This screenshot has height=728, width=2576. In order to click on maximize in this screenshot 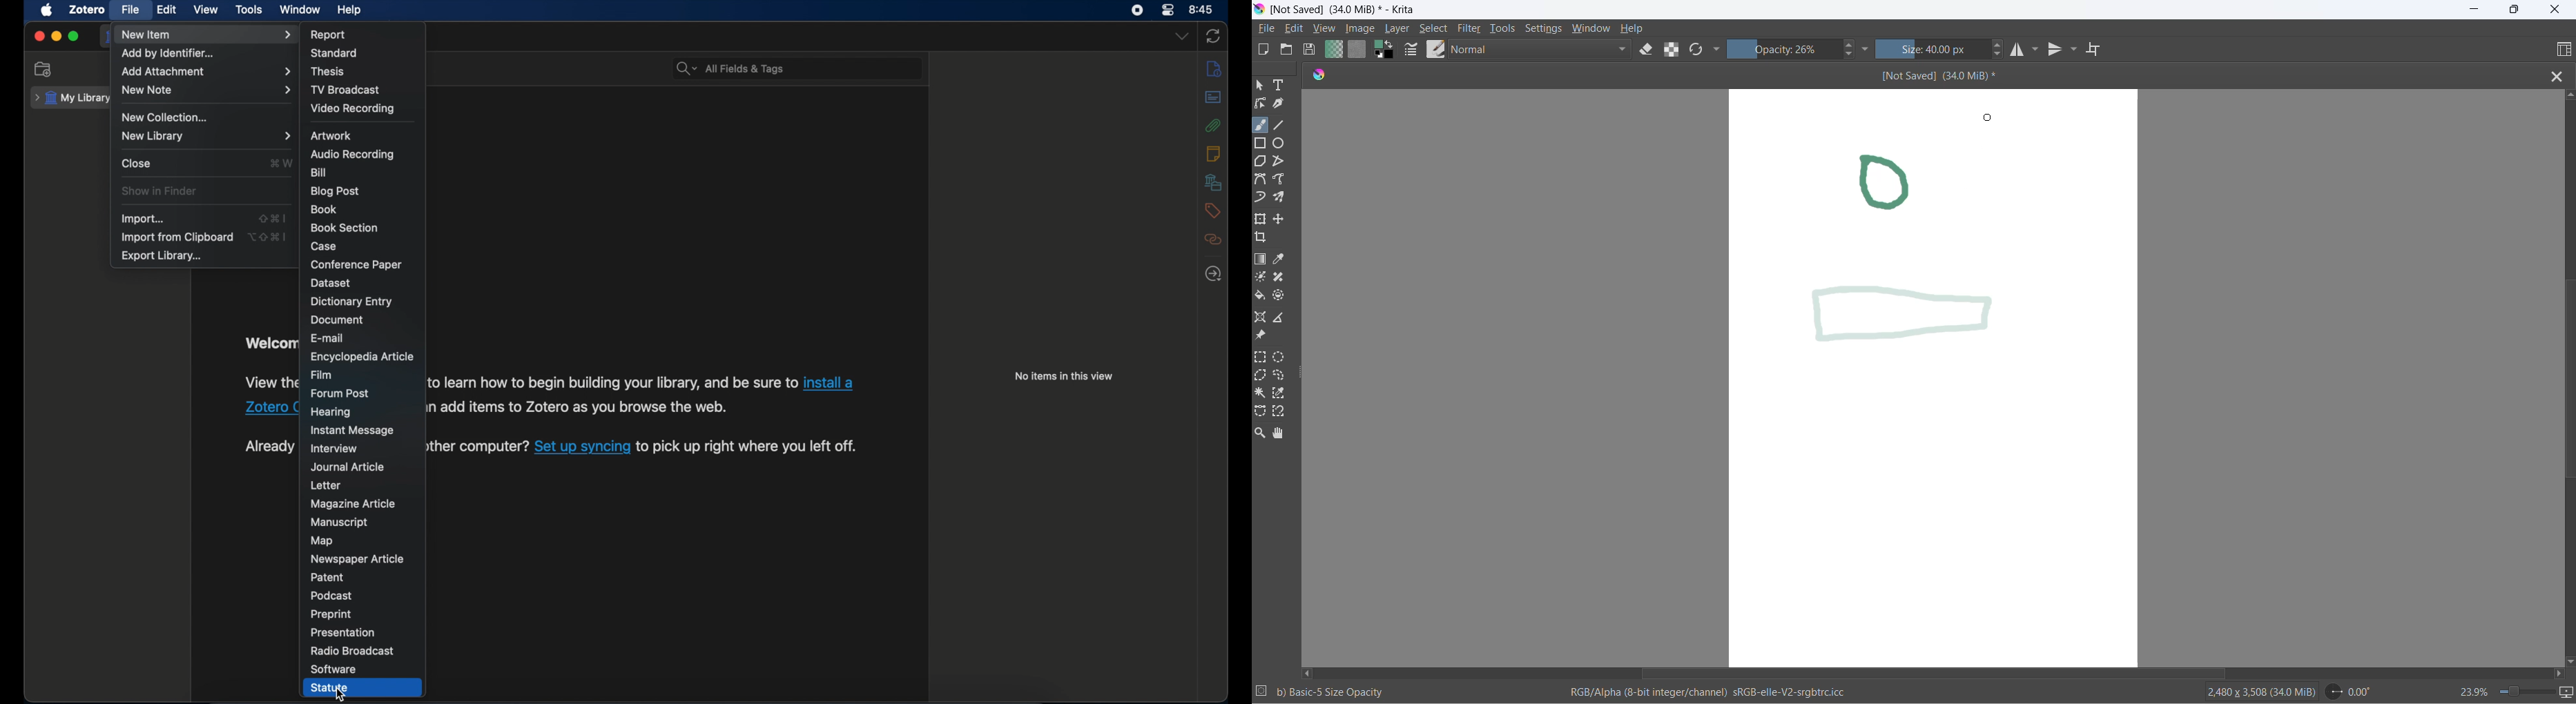, I will do `click(75, 37)`.